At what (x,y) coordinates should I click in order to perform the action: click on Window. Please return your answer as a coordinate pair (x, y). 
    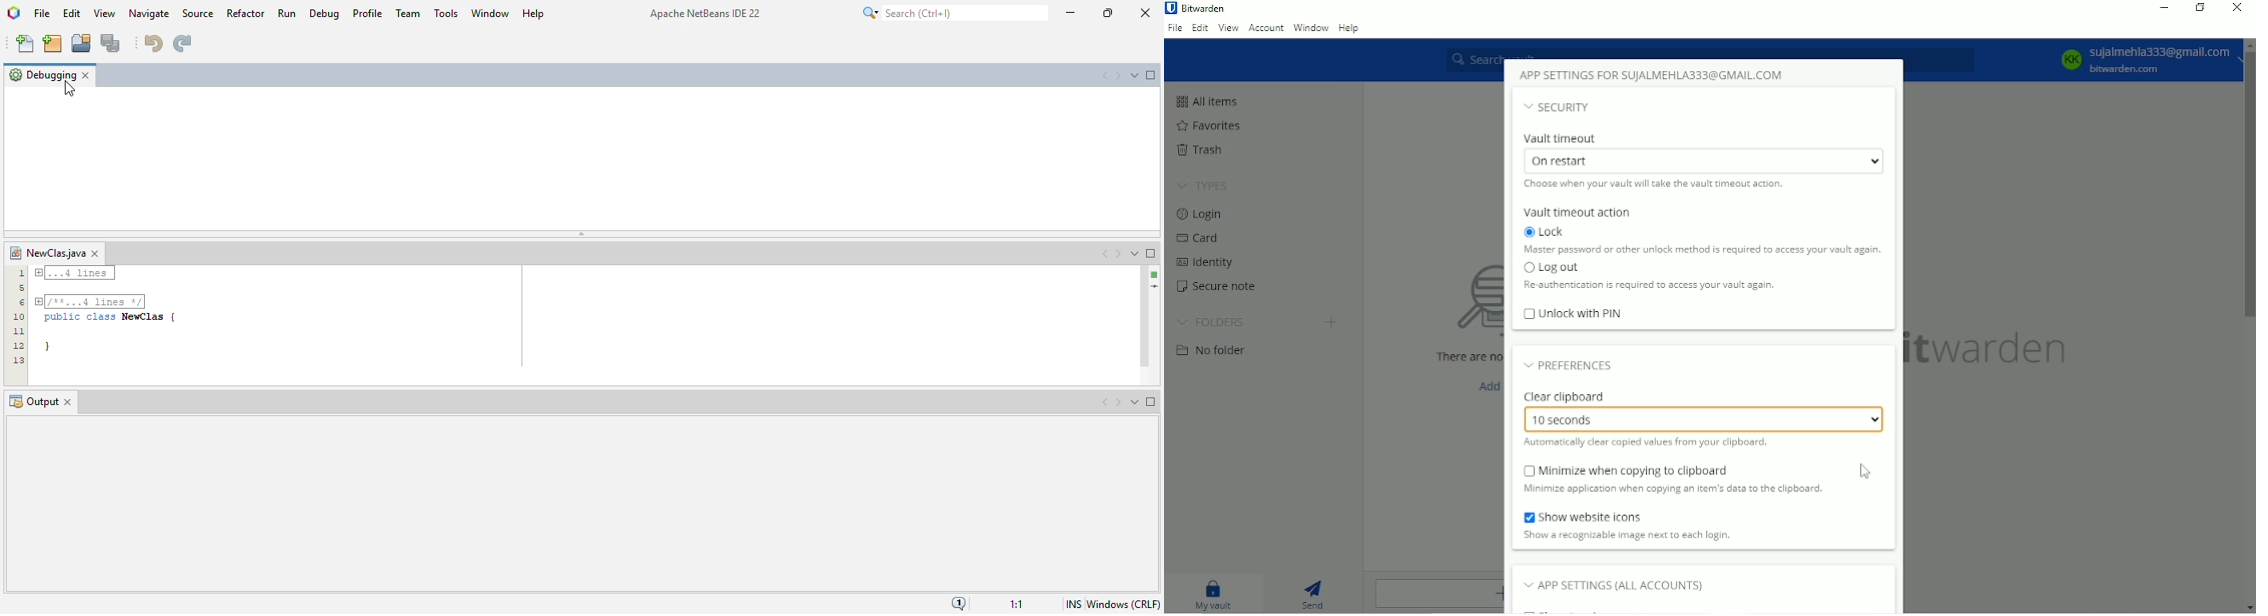
    Looking at the image, I should click on (1311, 27).